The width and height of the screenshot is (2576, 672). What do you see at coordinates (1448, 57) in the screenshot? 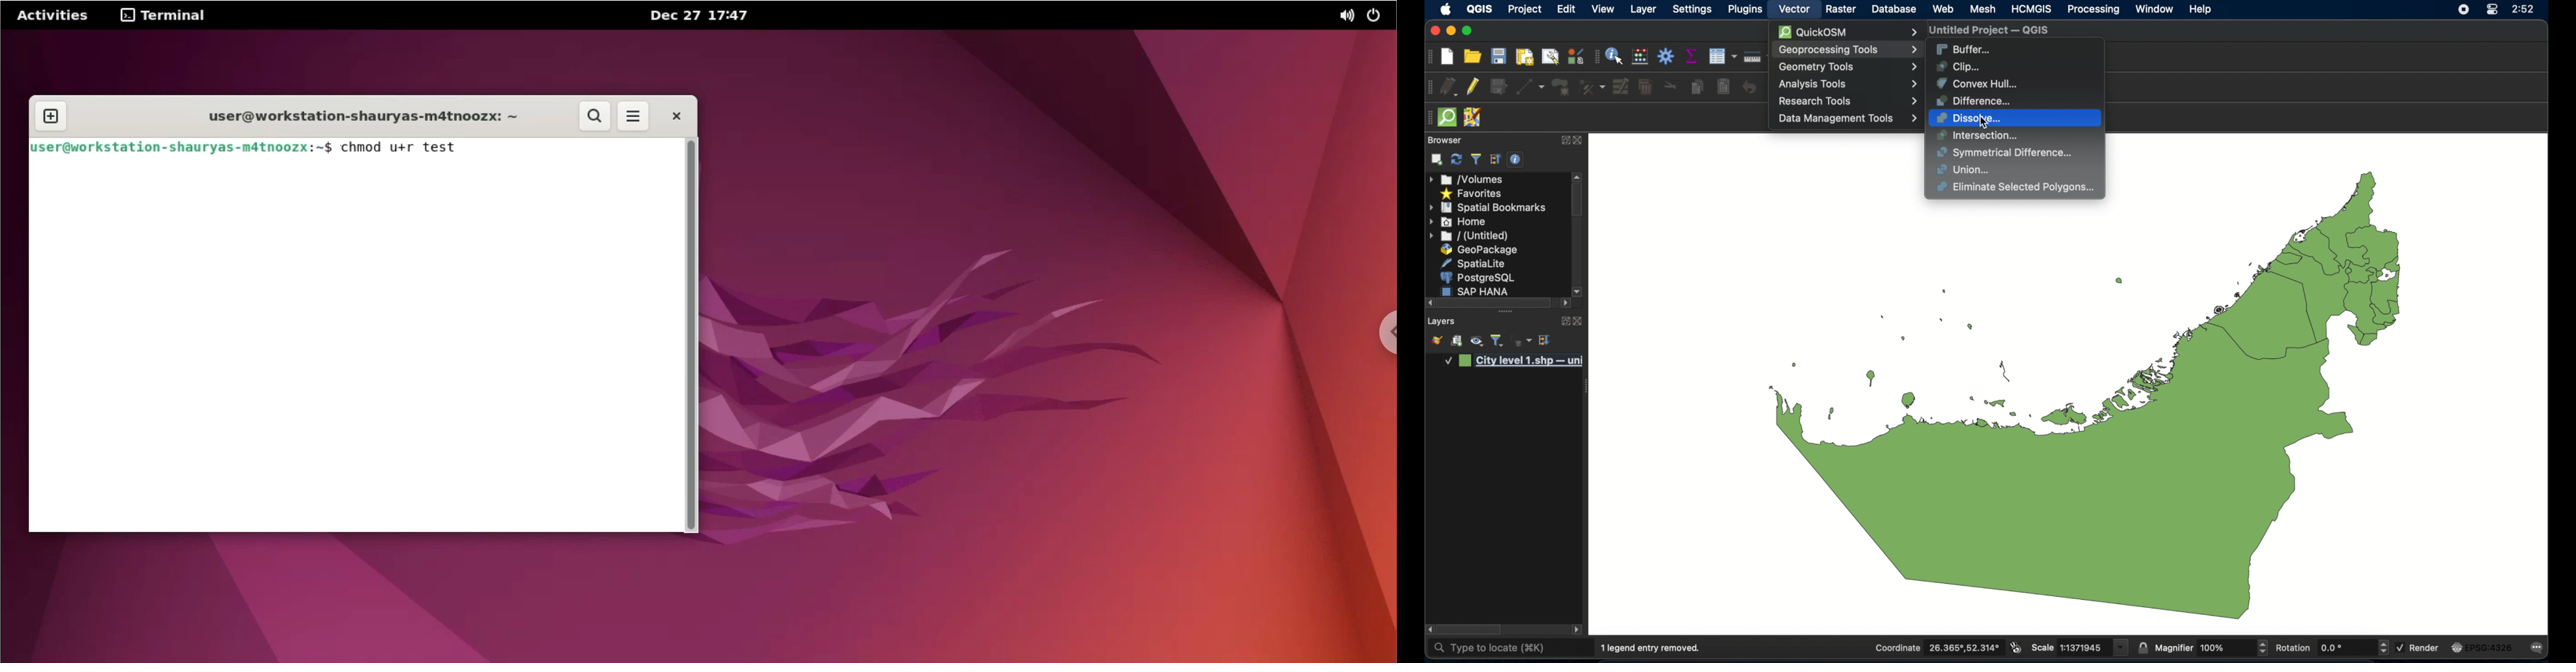
I see `new project` at bounding box center [1448, 57].